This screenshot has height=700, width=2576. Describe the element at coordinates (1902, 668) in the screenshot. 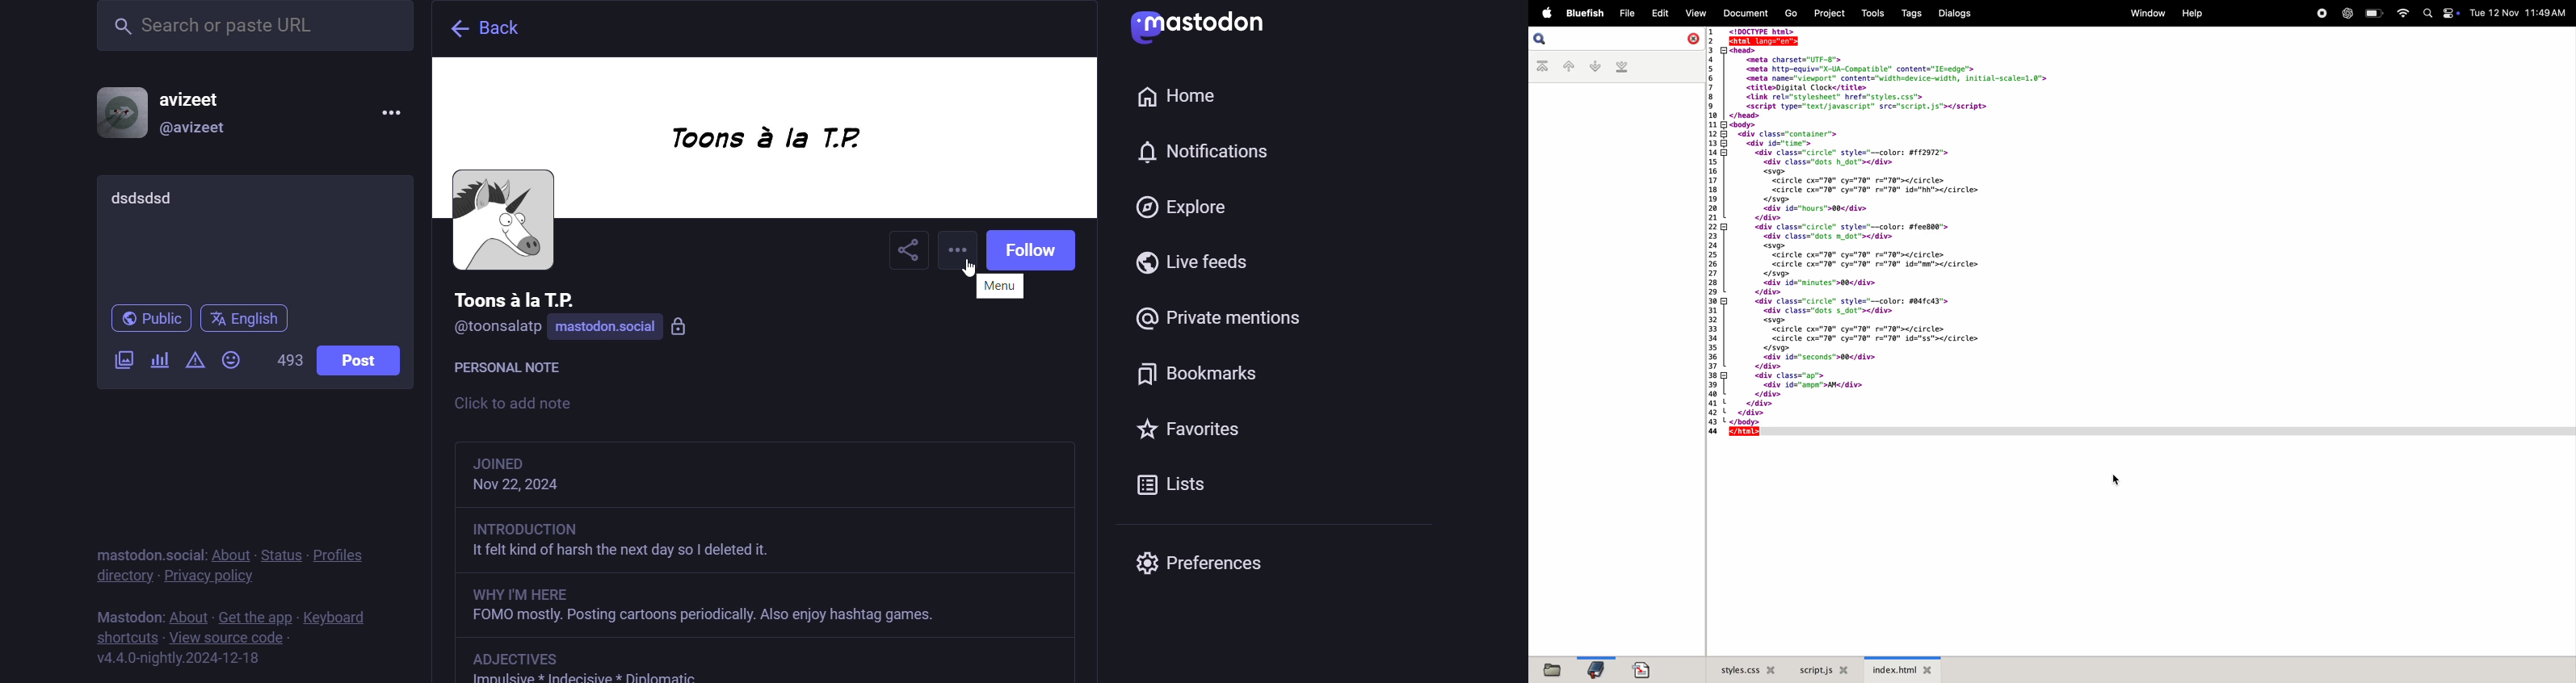

I see `index.html` at that location.